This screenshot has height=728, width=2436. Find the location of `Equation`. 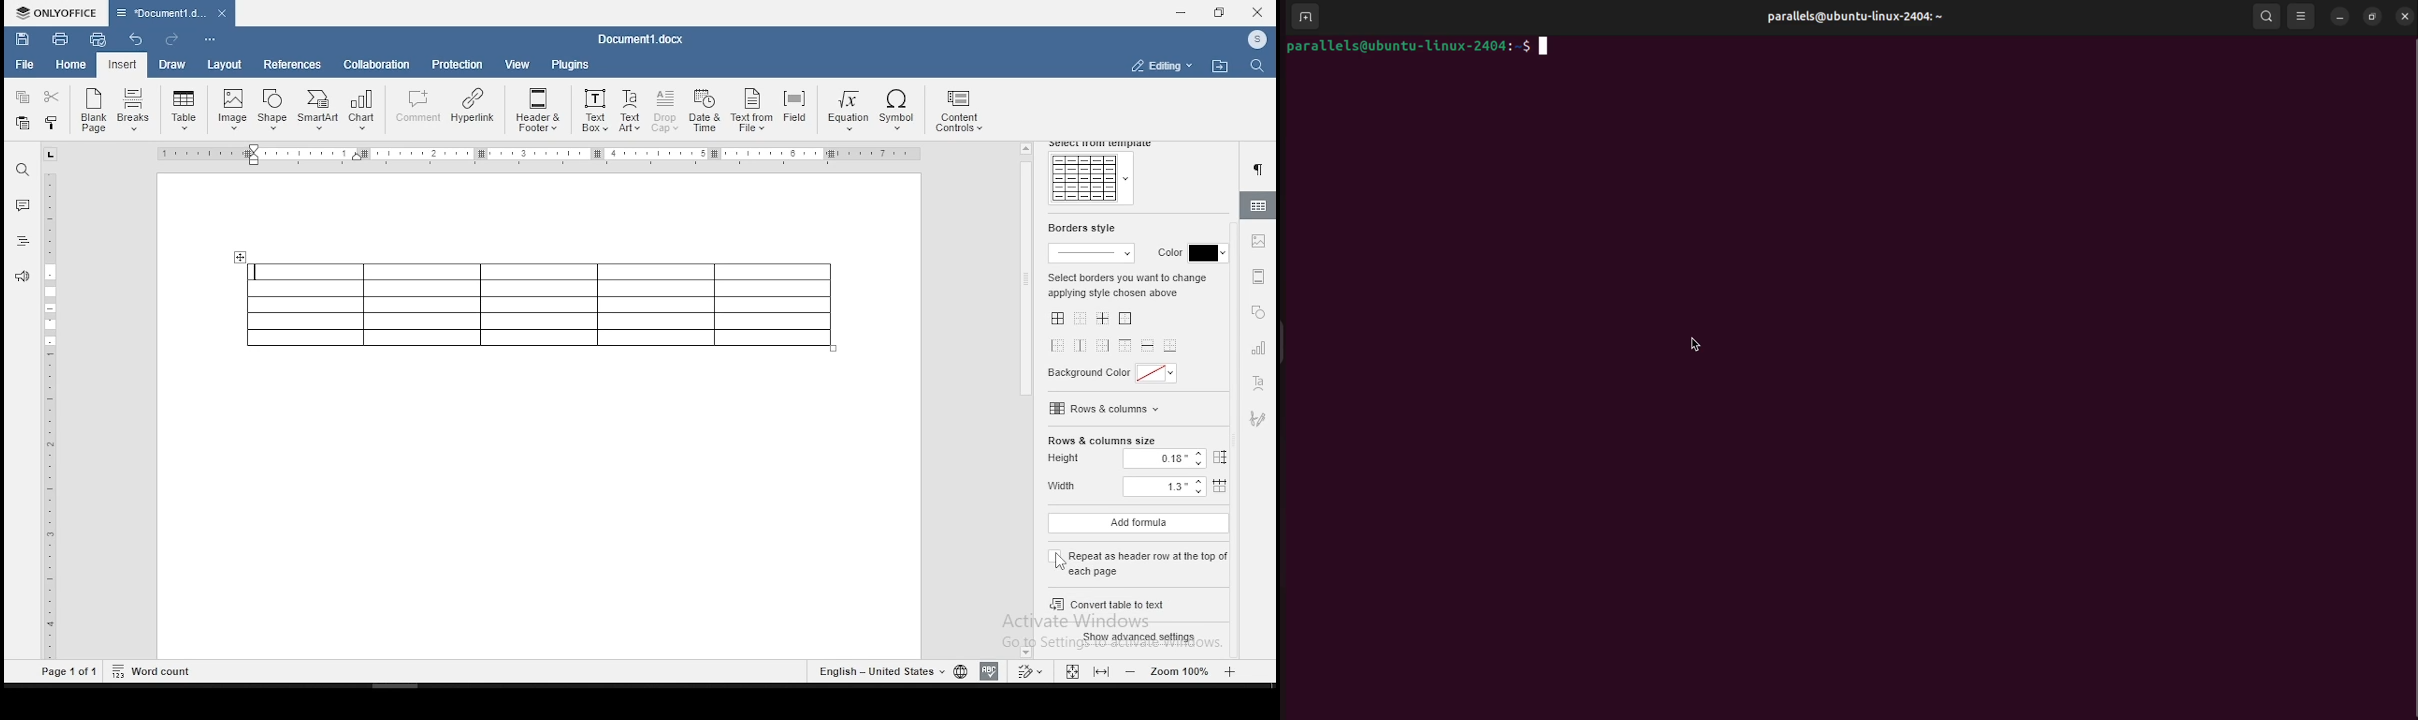

Equation is located at coordinates (845, 112).